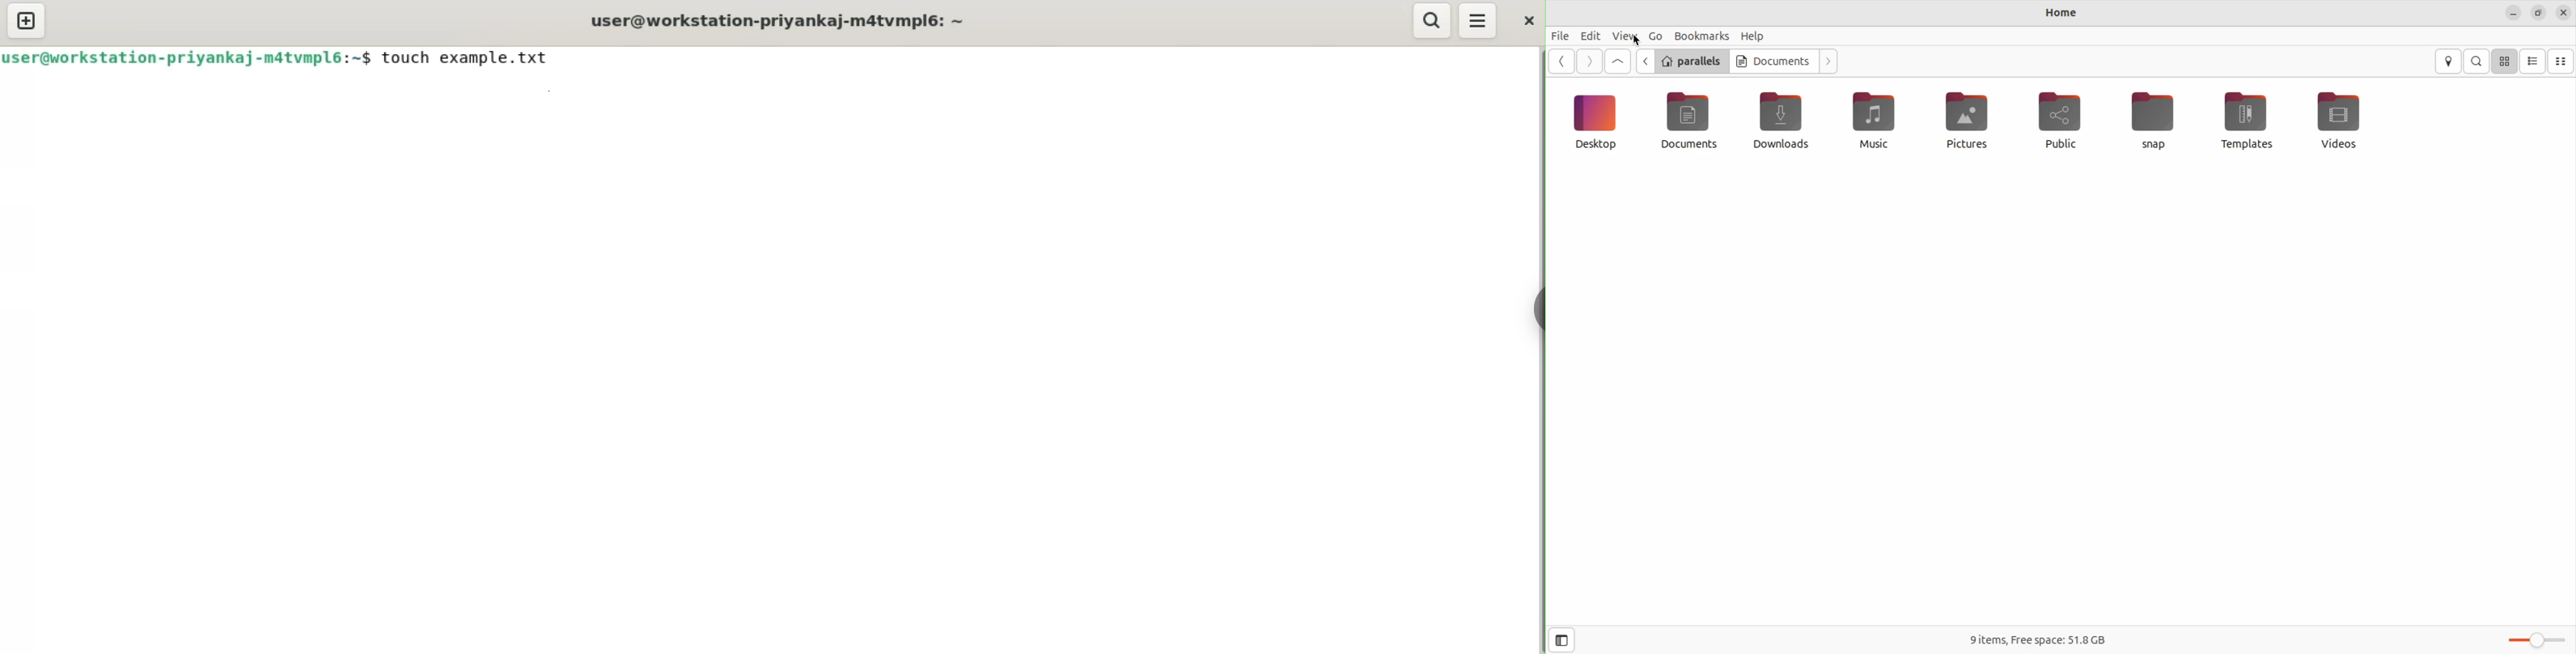  What do you see at coordinates (1617, 62) in the screenshot?
I see `Go up` at bounding box center [1617, 62].